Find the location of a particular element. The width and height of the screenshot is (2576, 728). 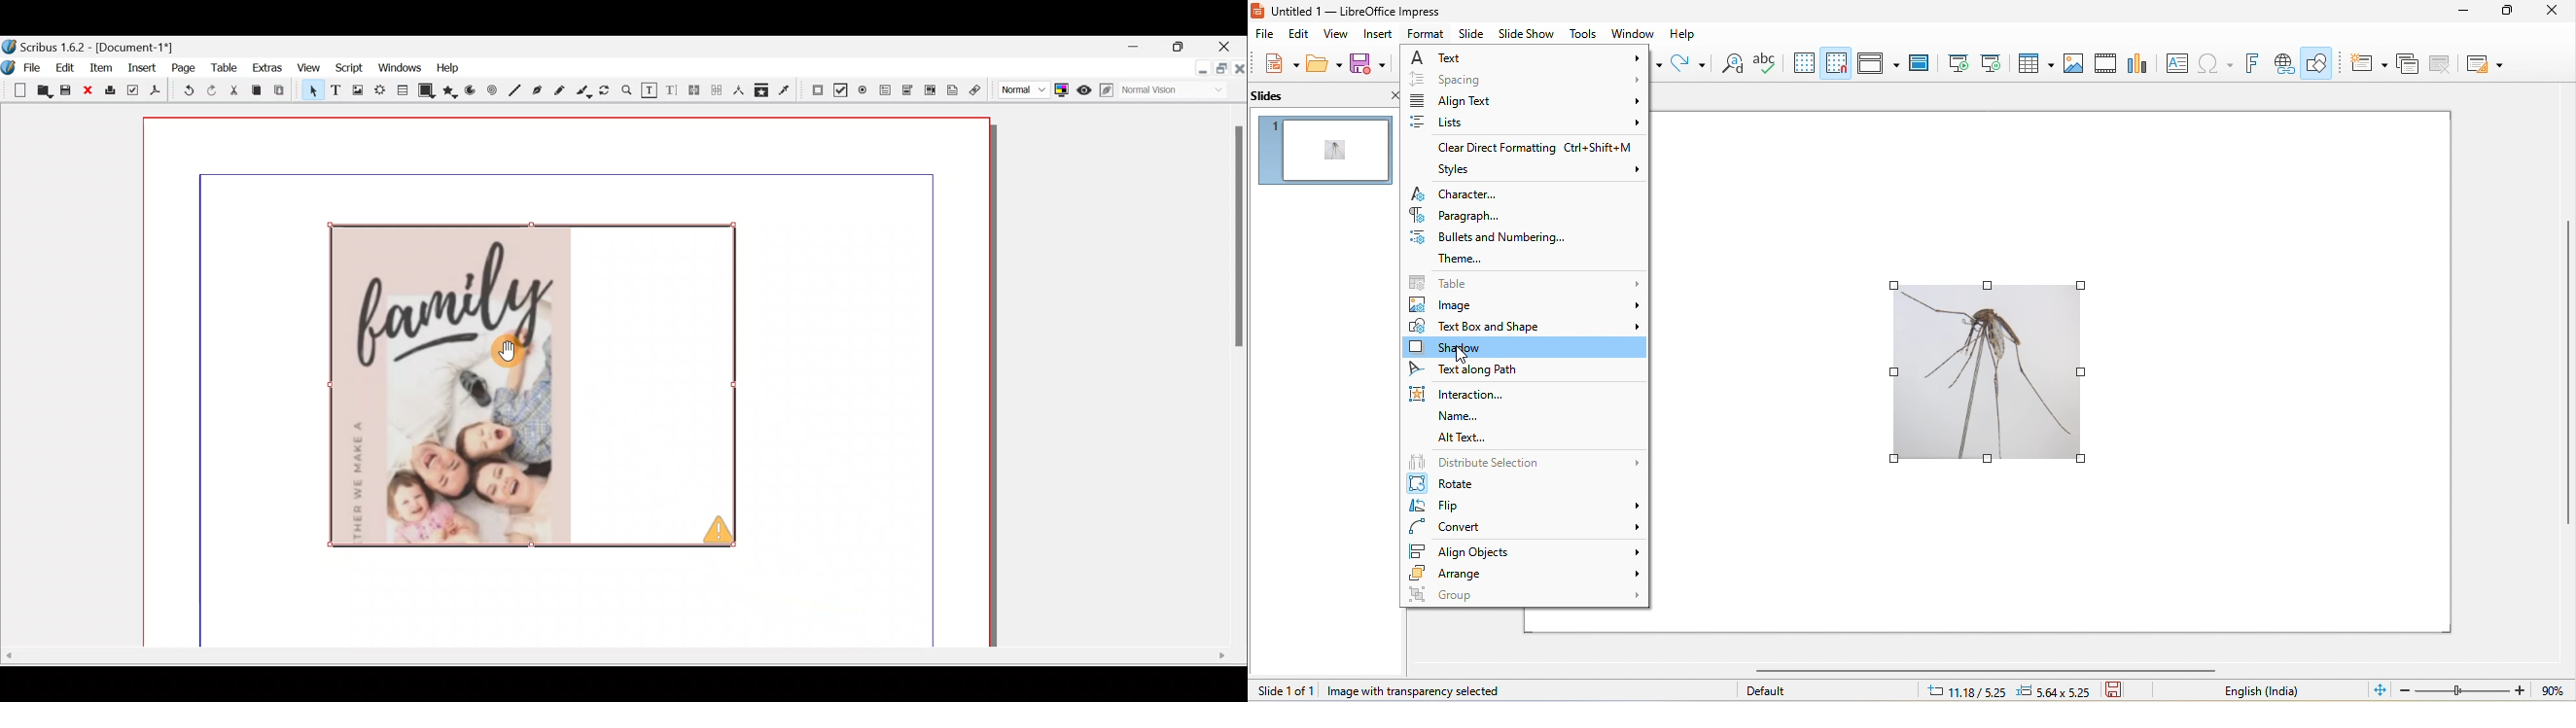

file is located at coordinates (1262, 34).